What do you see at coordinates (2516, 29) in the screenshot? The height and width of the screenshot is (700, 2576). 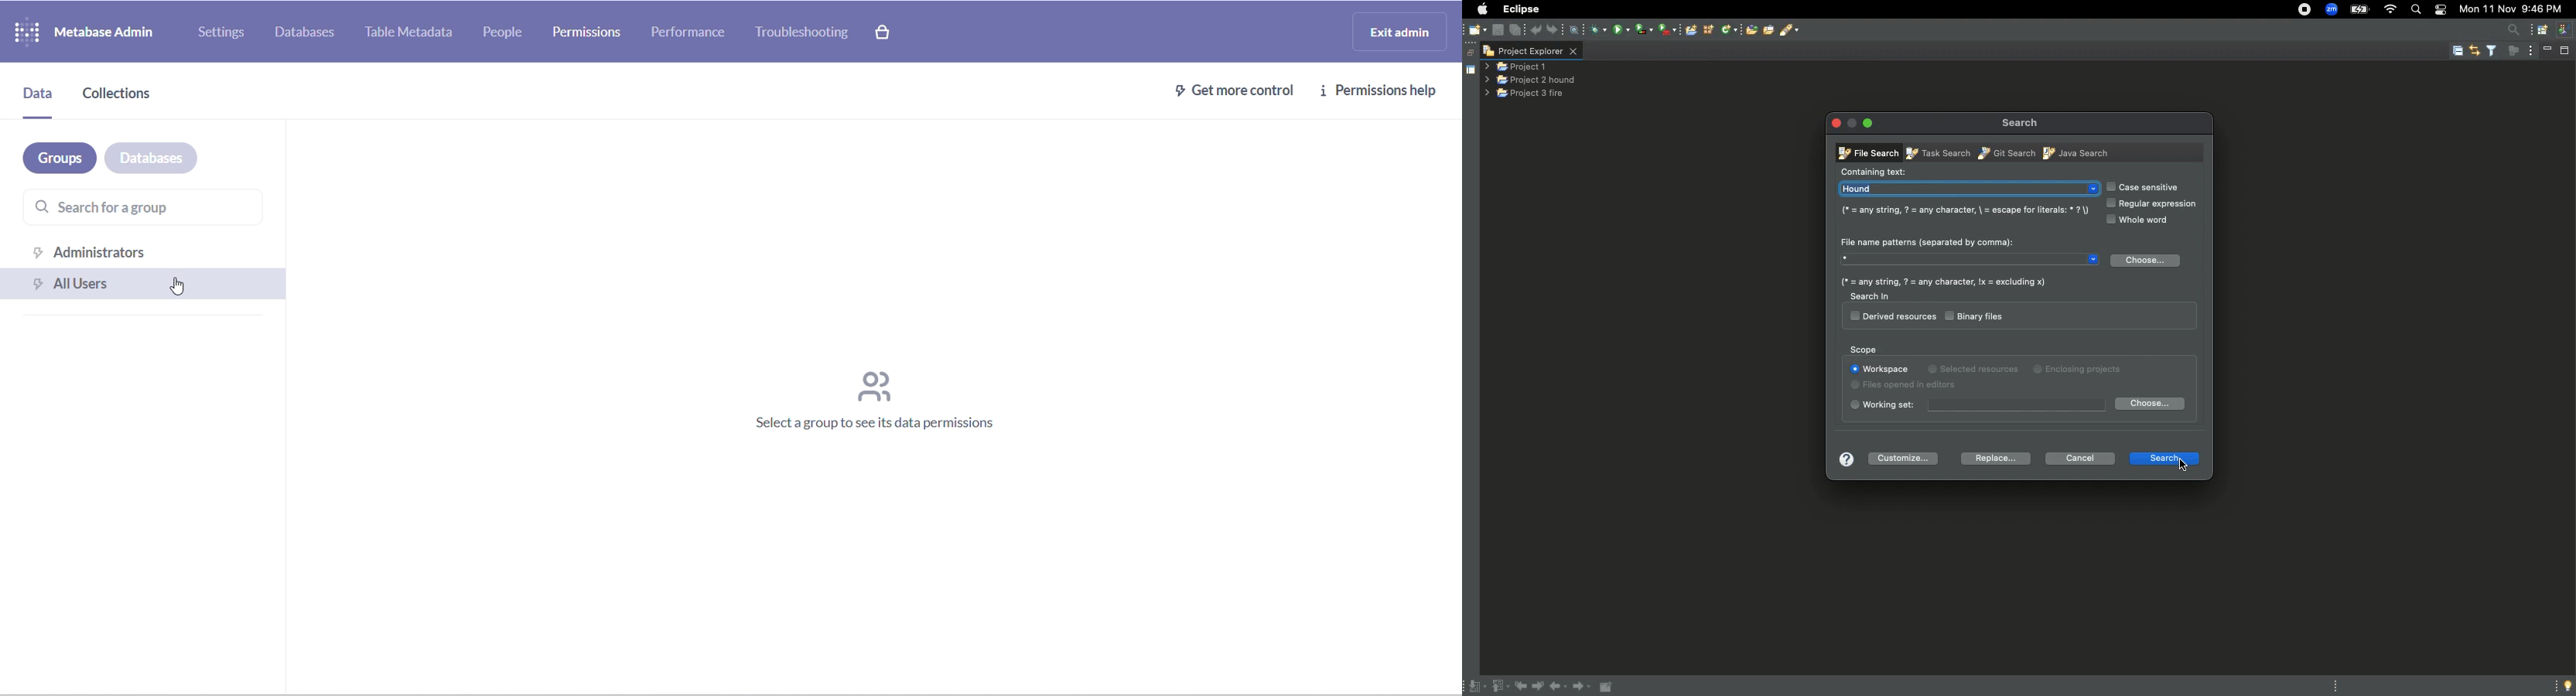 I see `access commands and other items` at bounding box center [2516, 29].